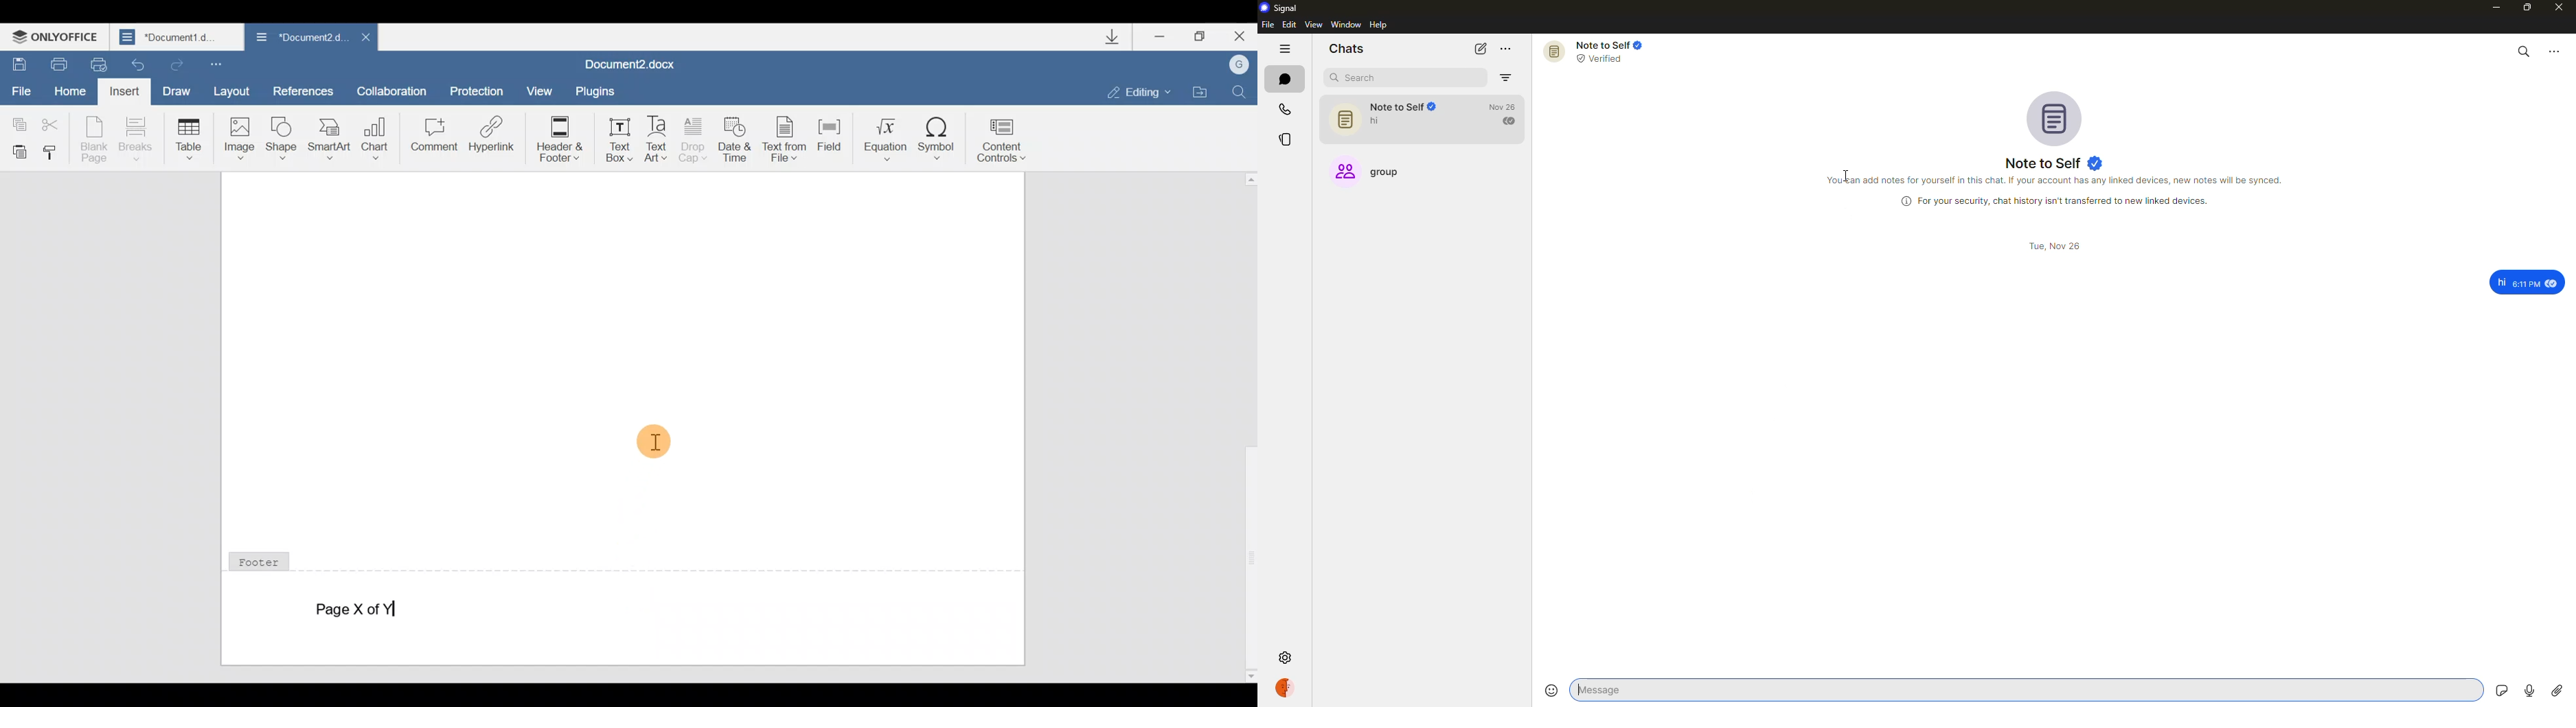  Describe the element at coordinates (16, 121) in the screenshot. I see `Copy` at that location.